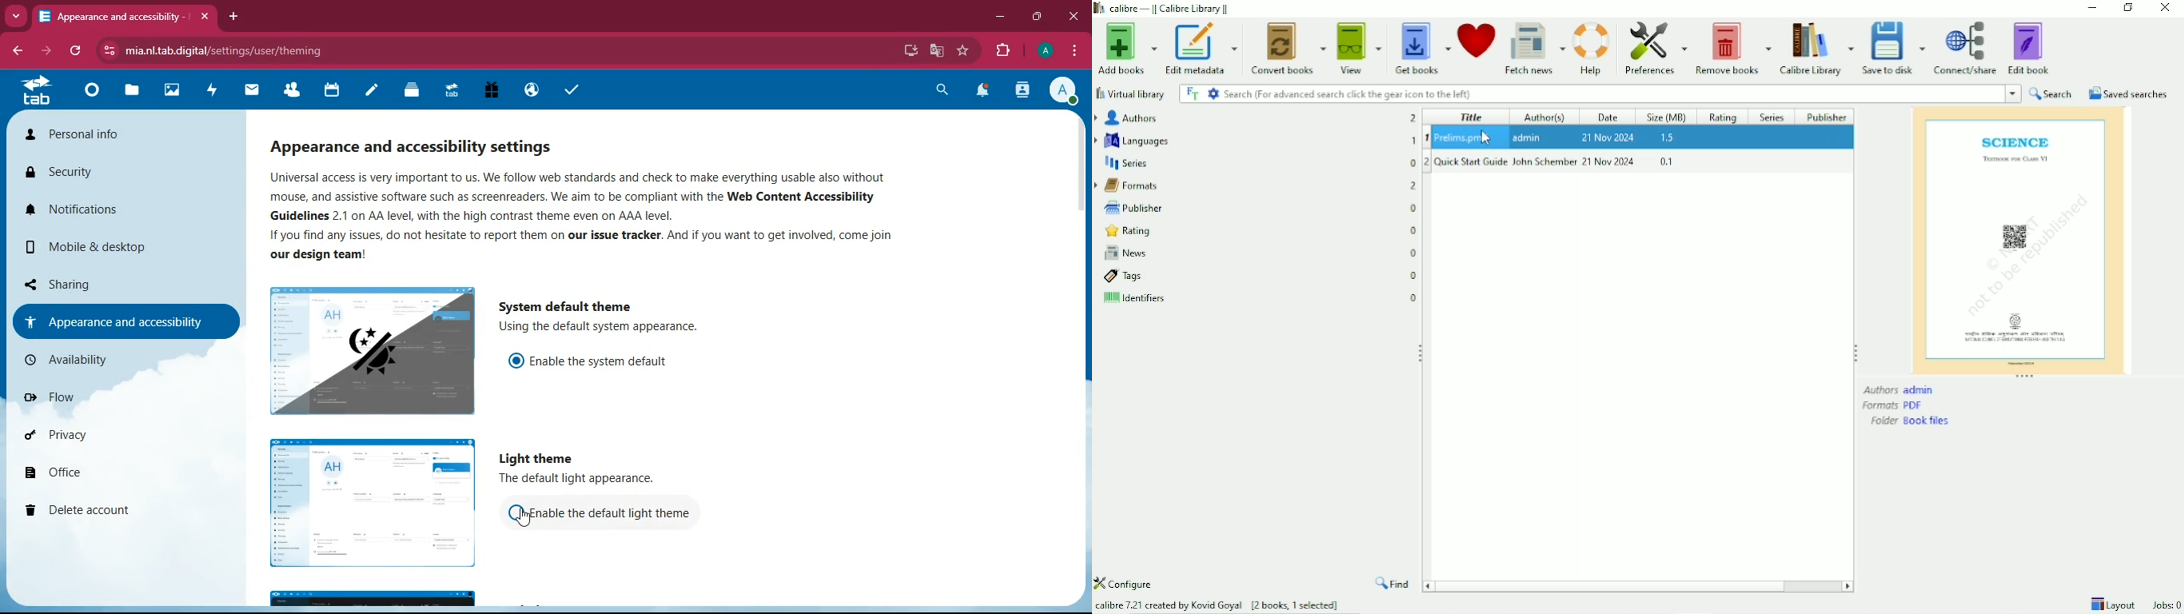  Describe the element at coordinates (1900, 390) in the screenshot. I see `Authors` at that location.